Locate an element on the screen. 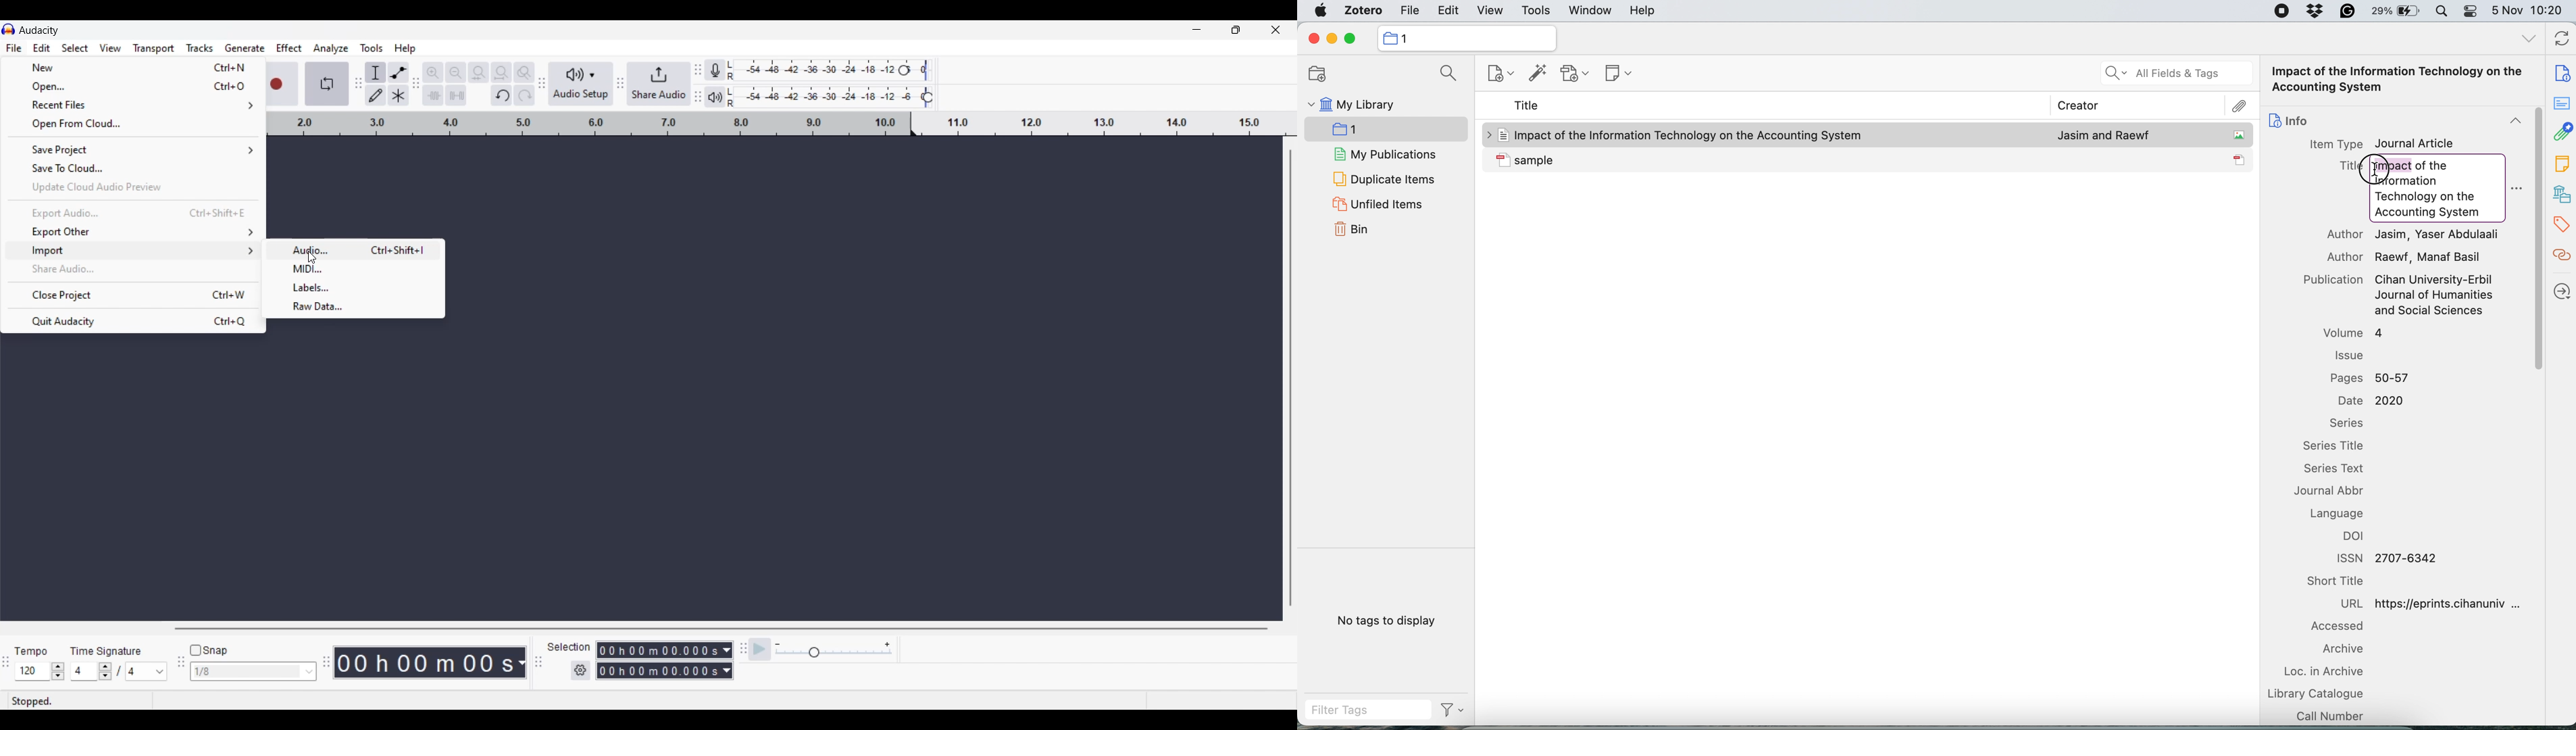 The image size is (2576, 756). Slider to change playback speed is located at coordinates (832, 654).